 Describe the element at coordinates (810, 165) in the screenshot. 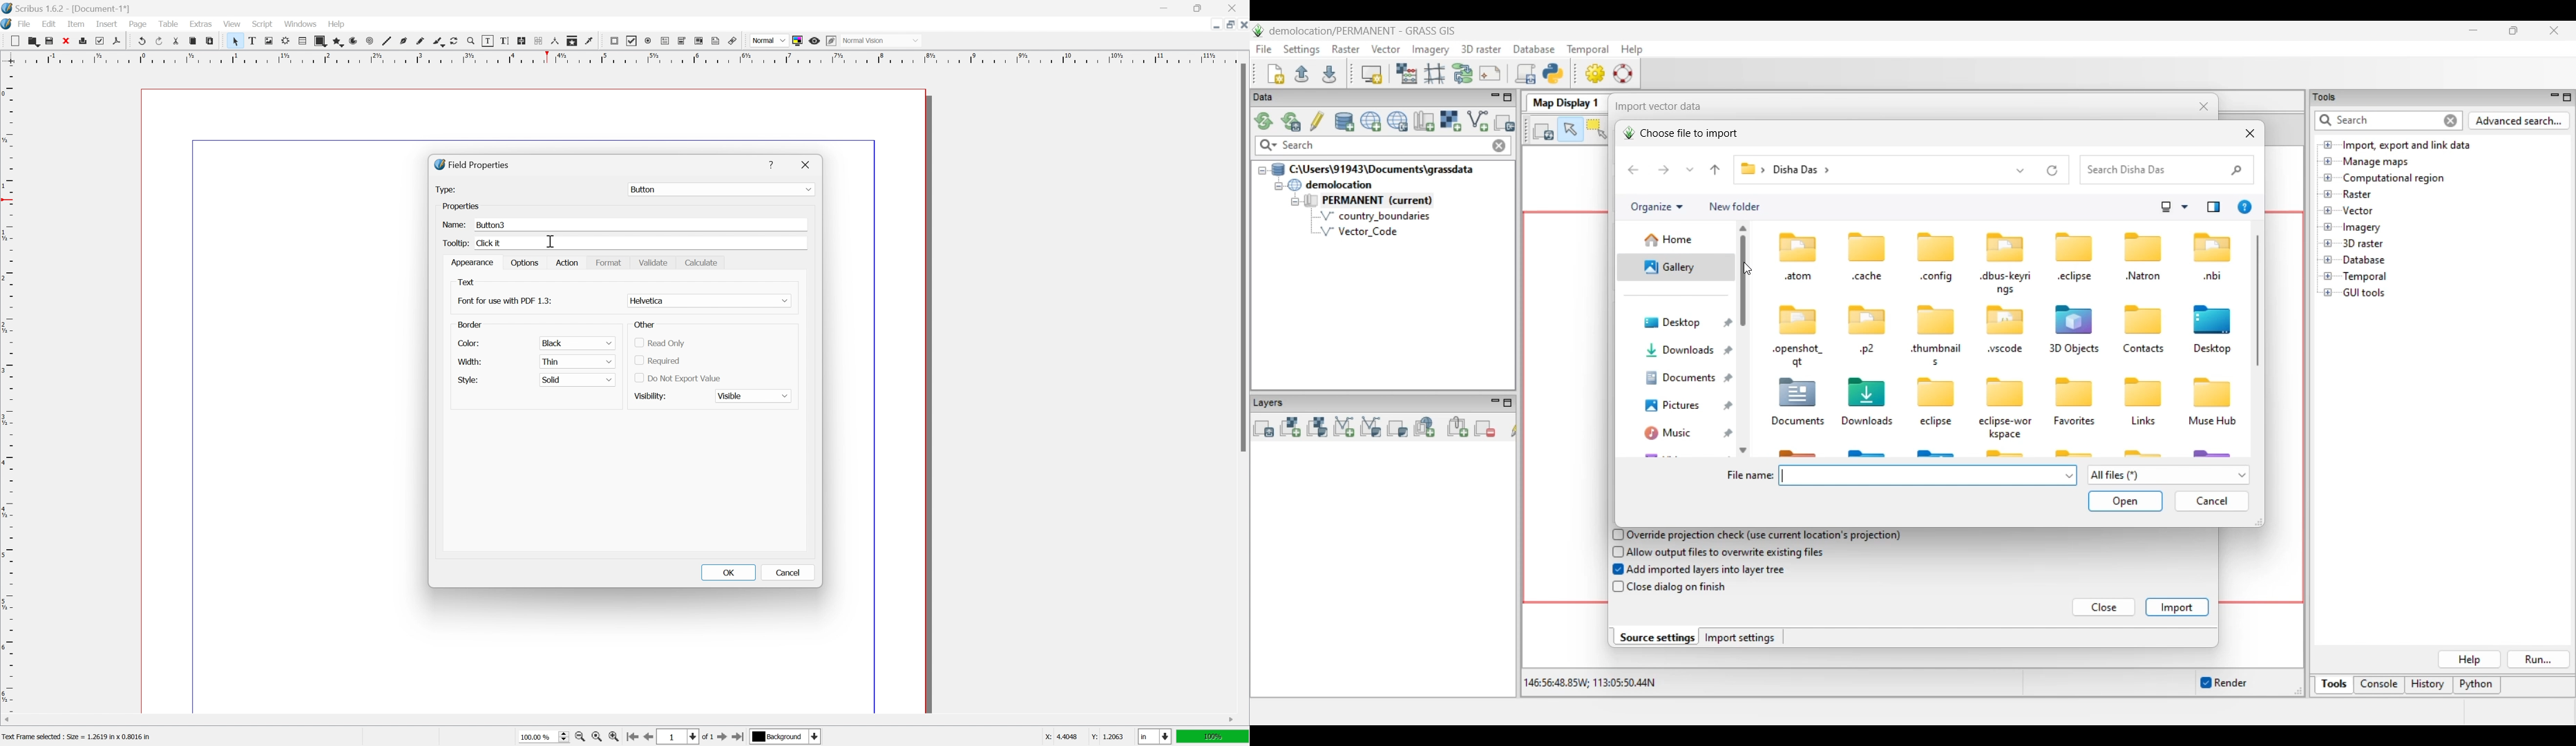

I see `Close` at that location.